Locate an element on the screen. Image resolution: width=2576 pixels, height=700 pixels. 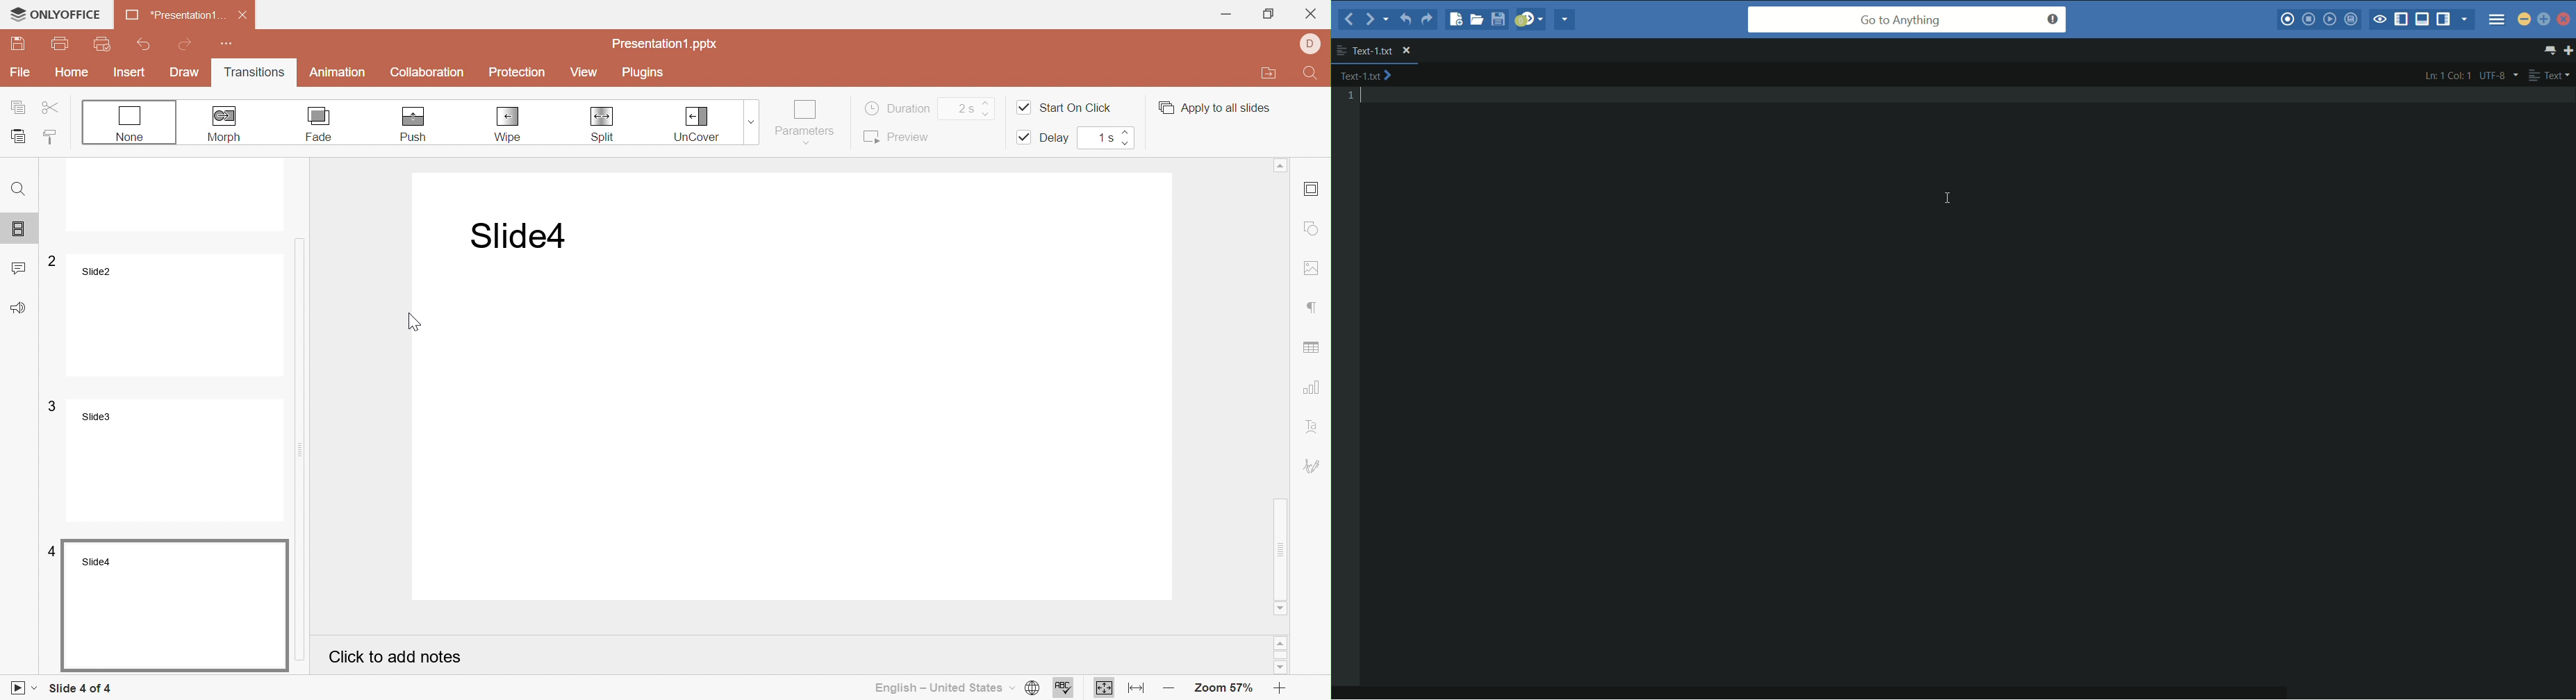
Zoom in is located at coordinates (1280, 690).